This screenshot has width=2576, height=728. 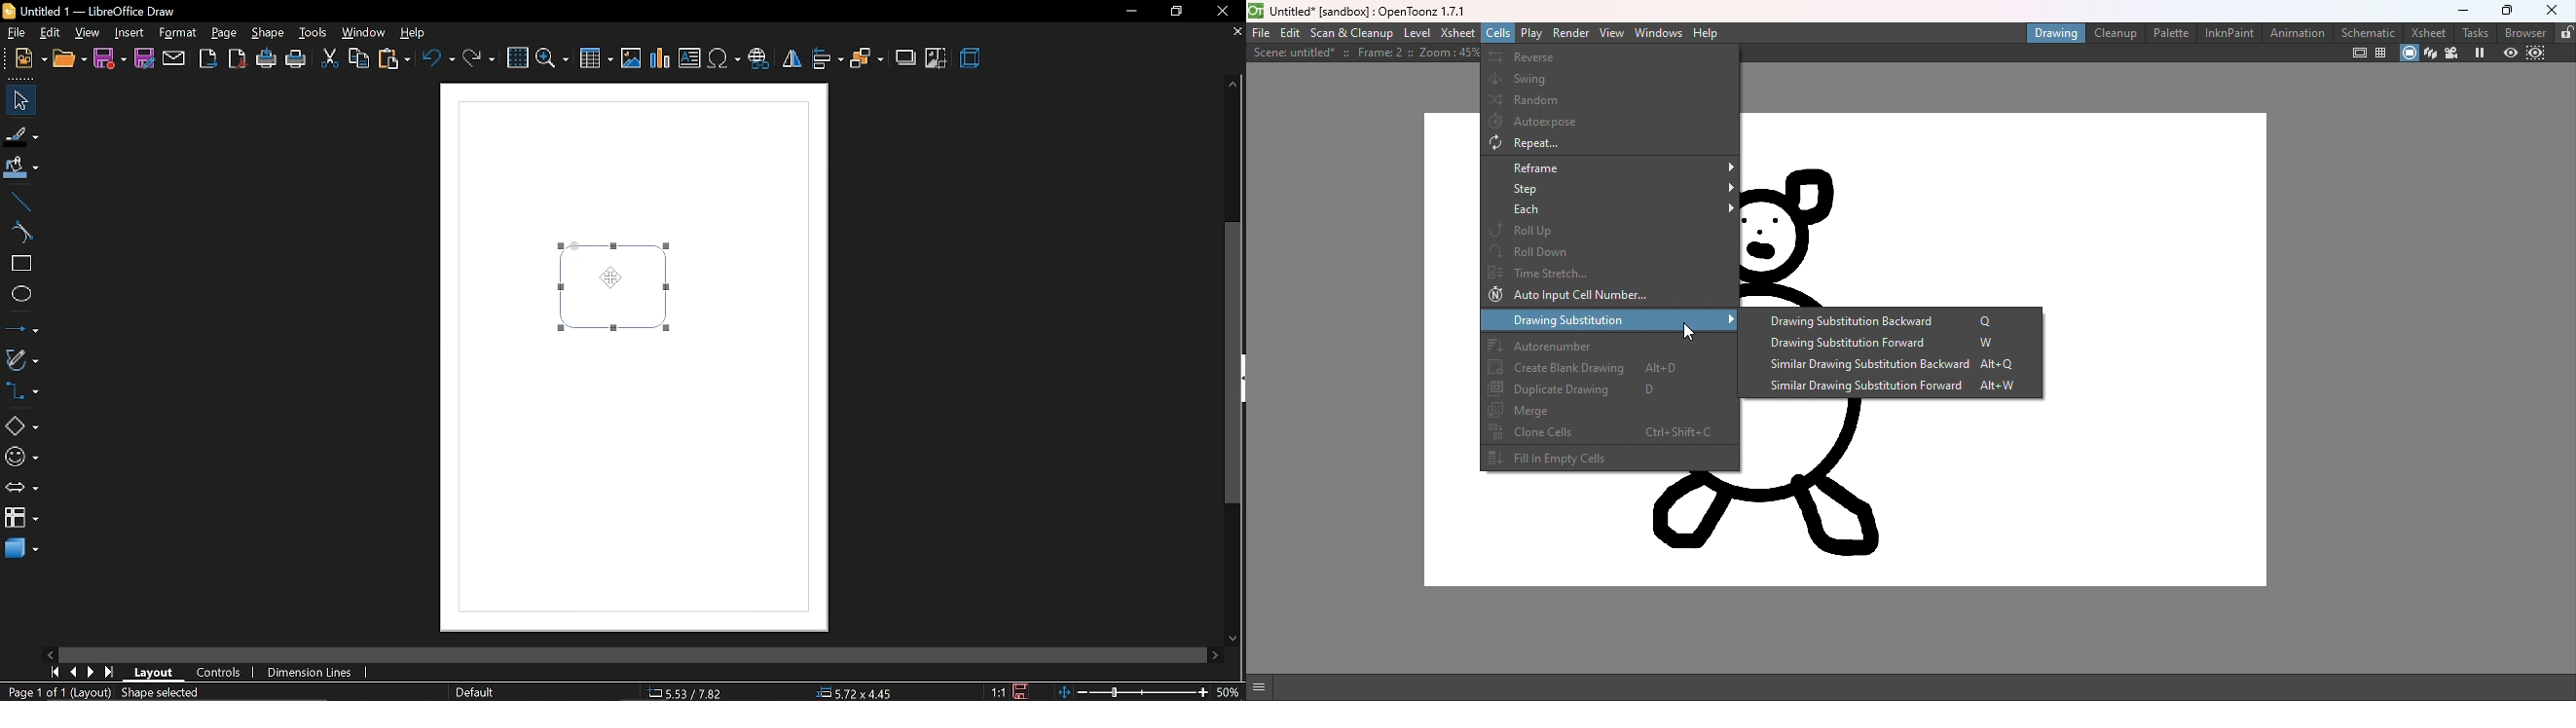 What do you see at coordinates (551, 59) in the screenshot?
I see `zoom` at bounding box center [551, 59].